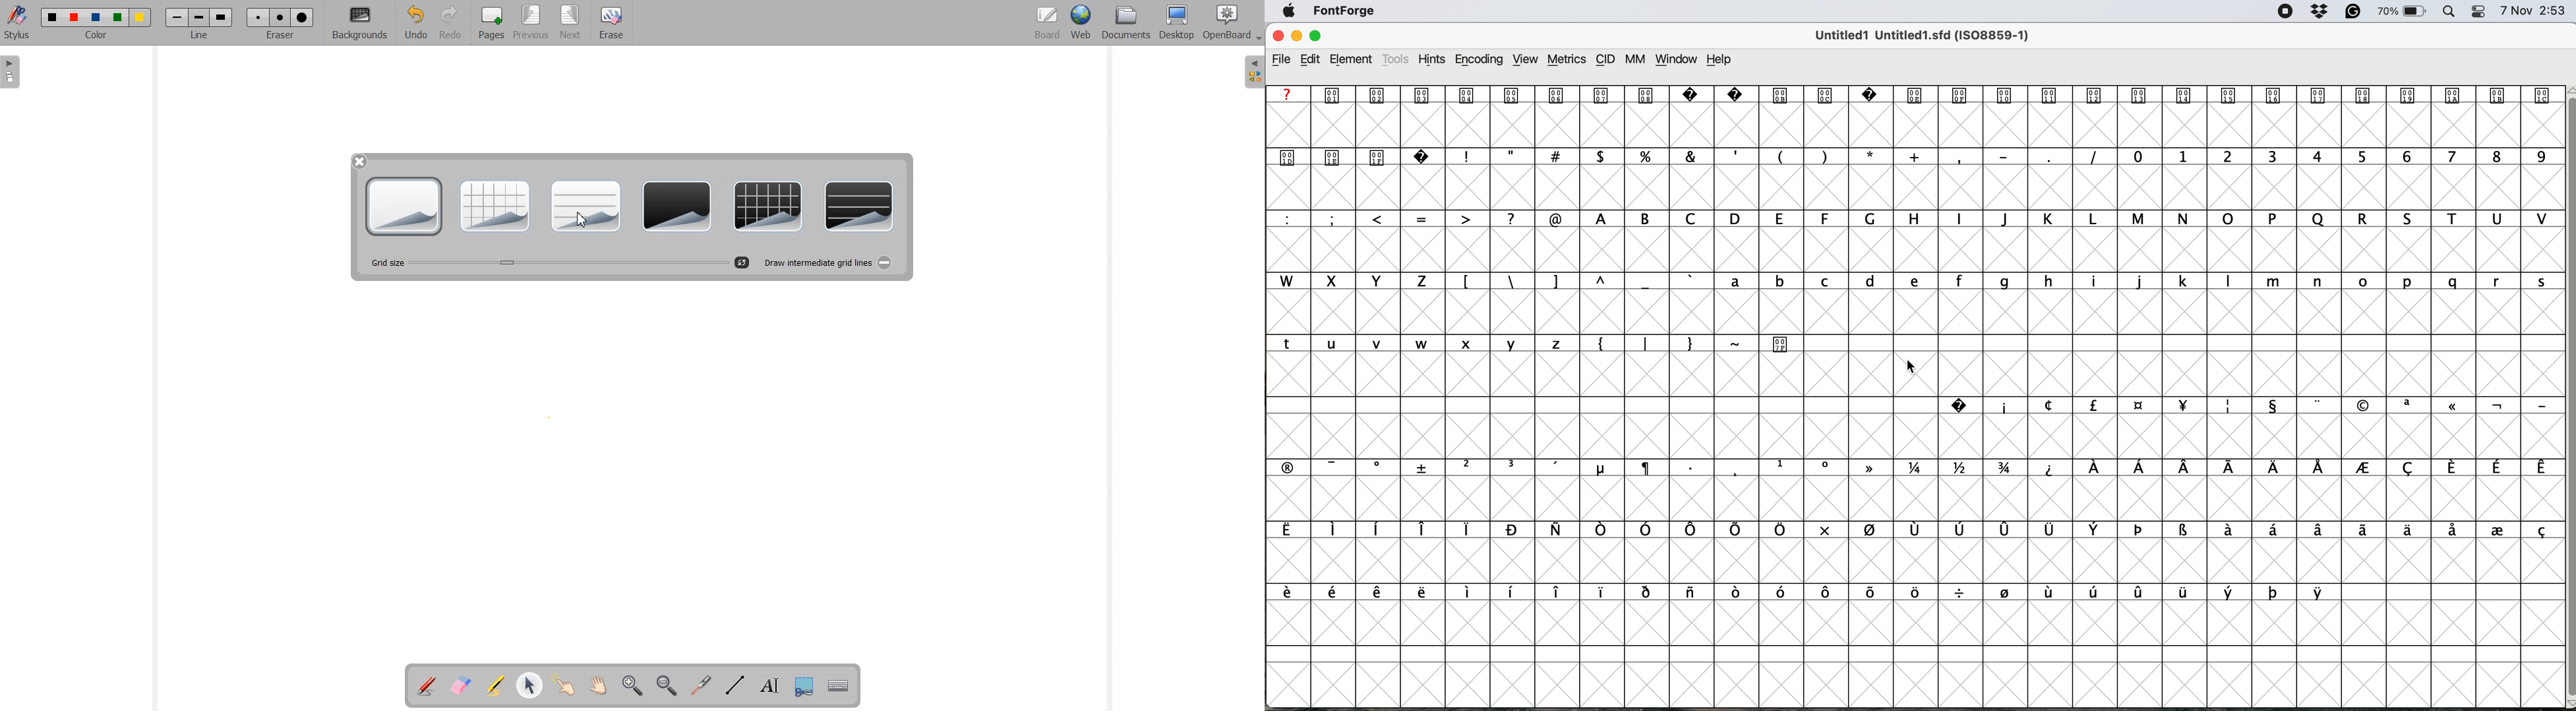 Image resolution: width=2576 pixels, height=728 pixels. What do you see at coordinates (1277, 37) in the screenshot?
I see `close` at bounding box center [1277, 37].